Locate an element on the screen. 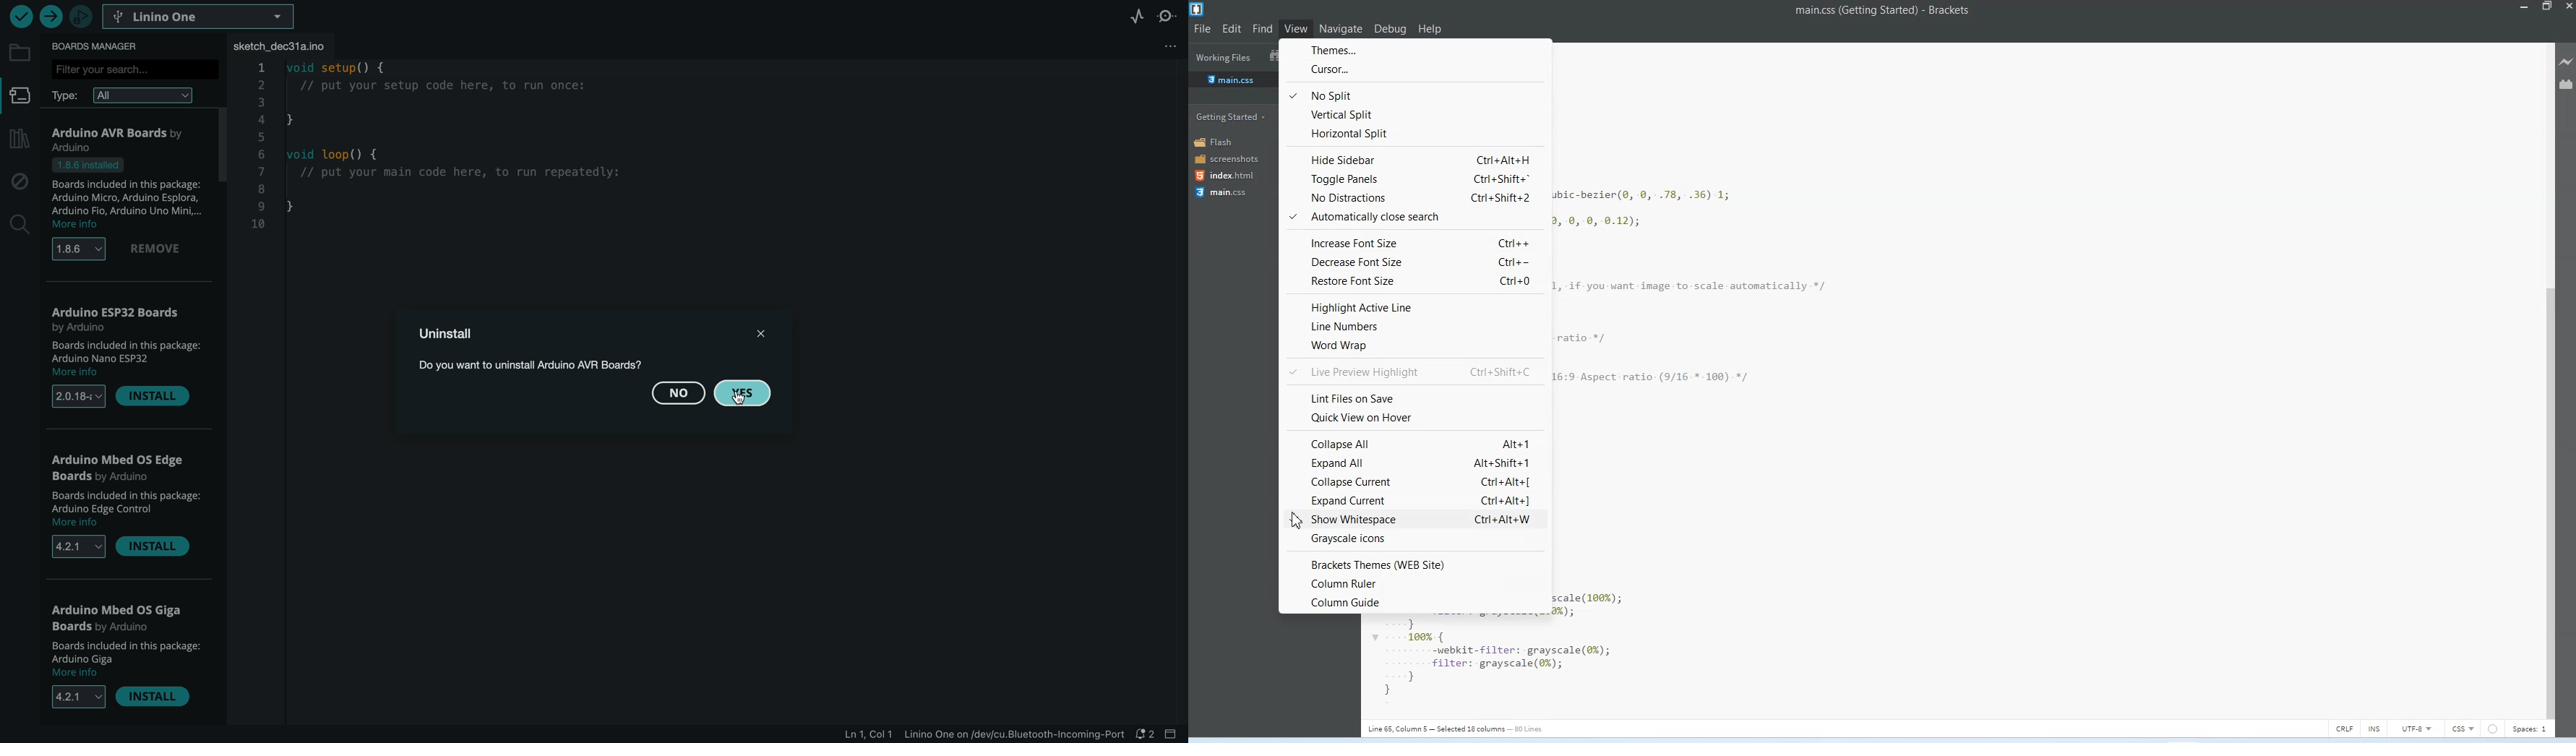  Column ruler is located at coordinates (1415, 583).